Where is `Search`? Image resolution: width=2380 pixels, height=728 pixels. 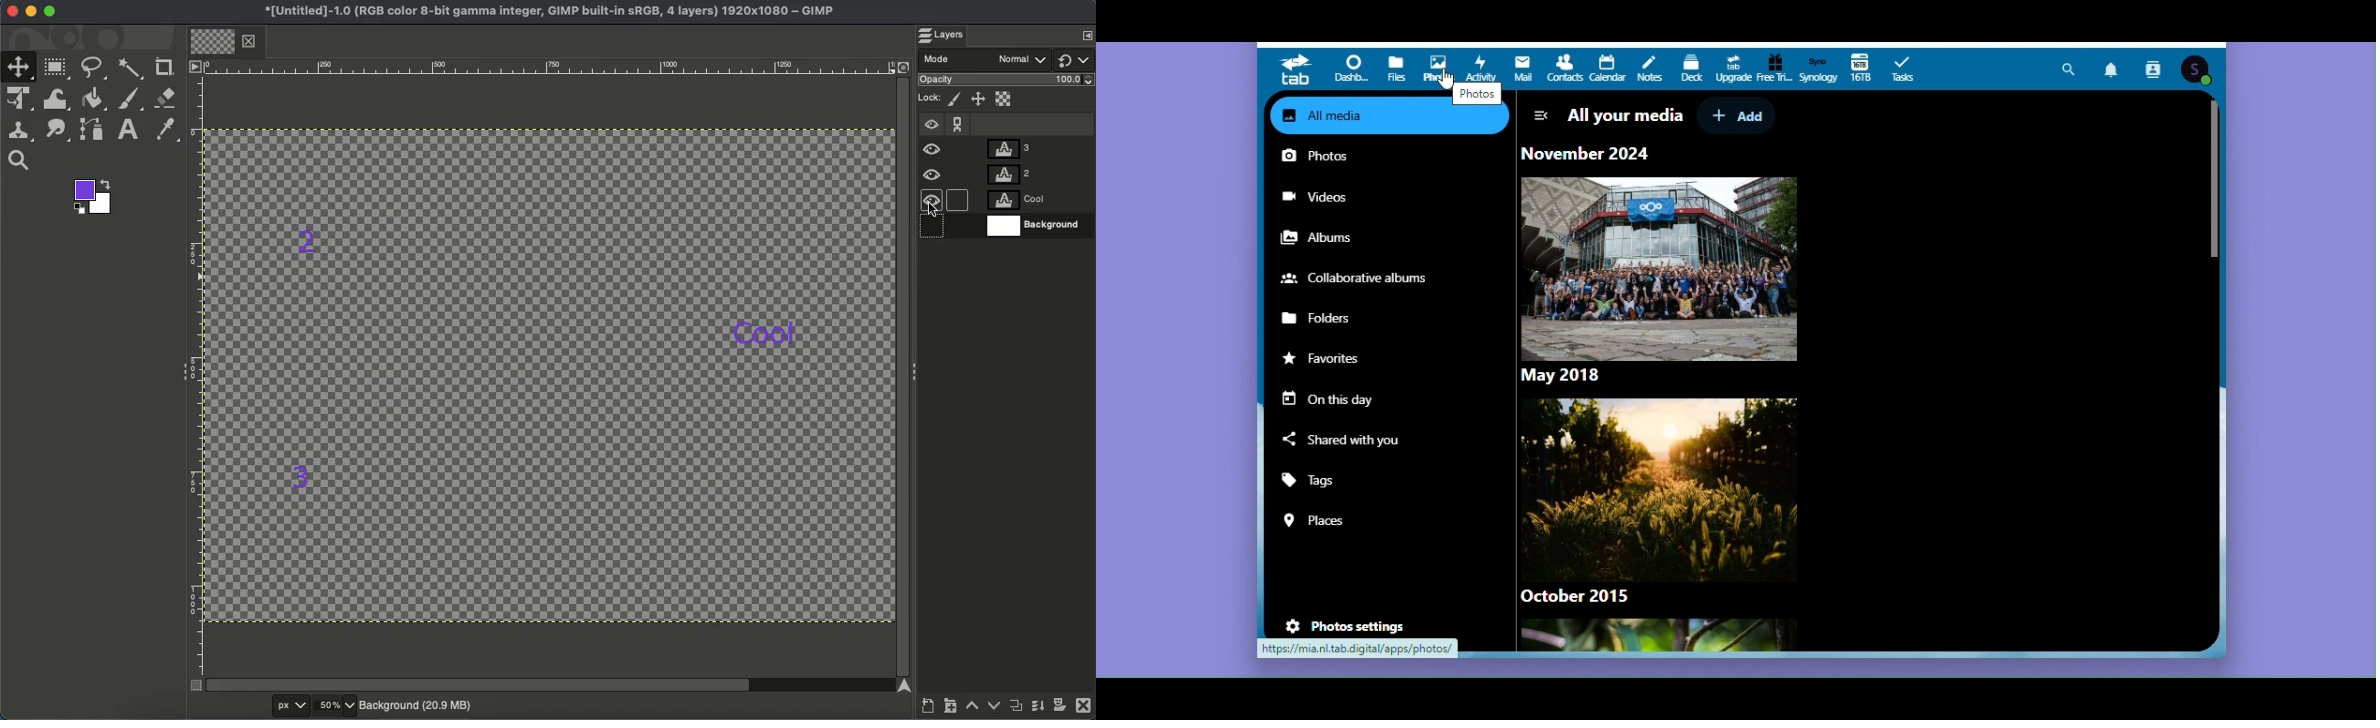
Search is located at coordinates (18, 161).